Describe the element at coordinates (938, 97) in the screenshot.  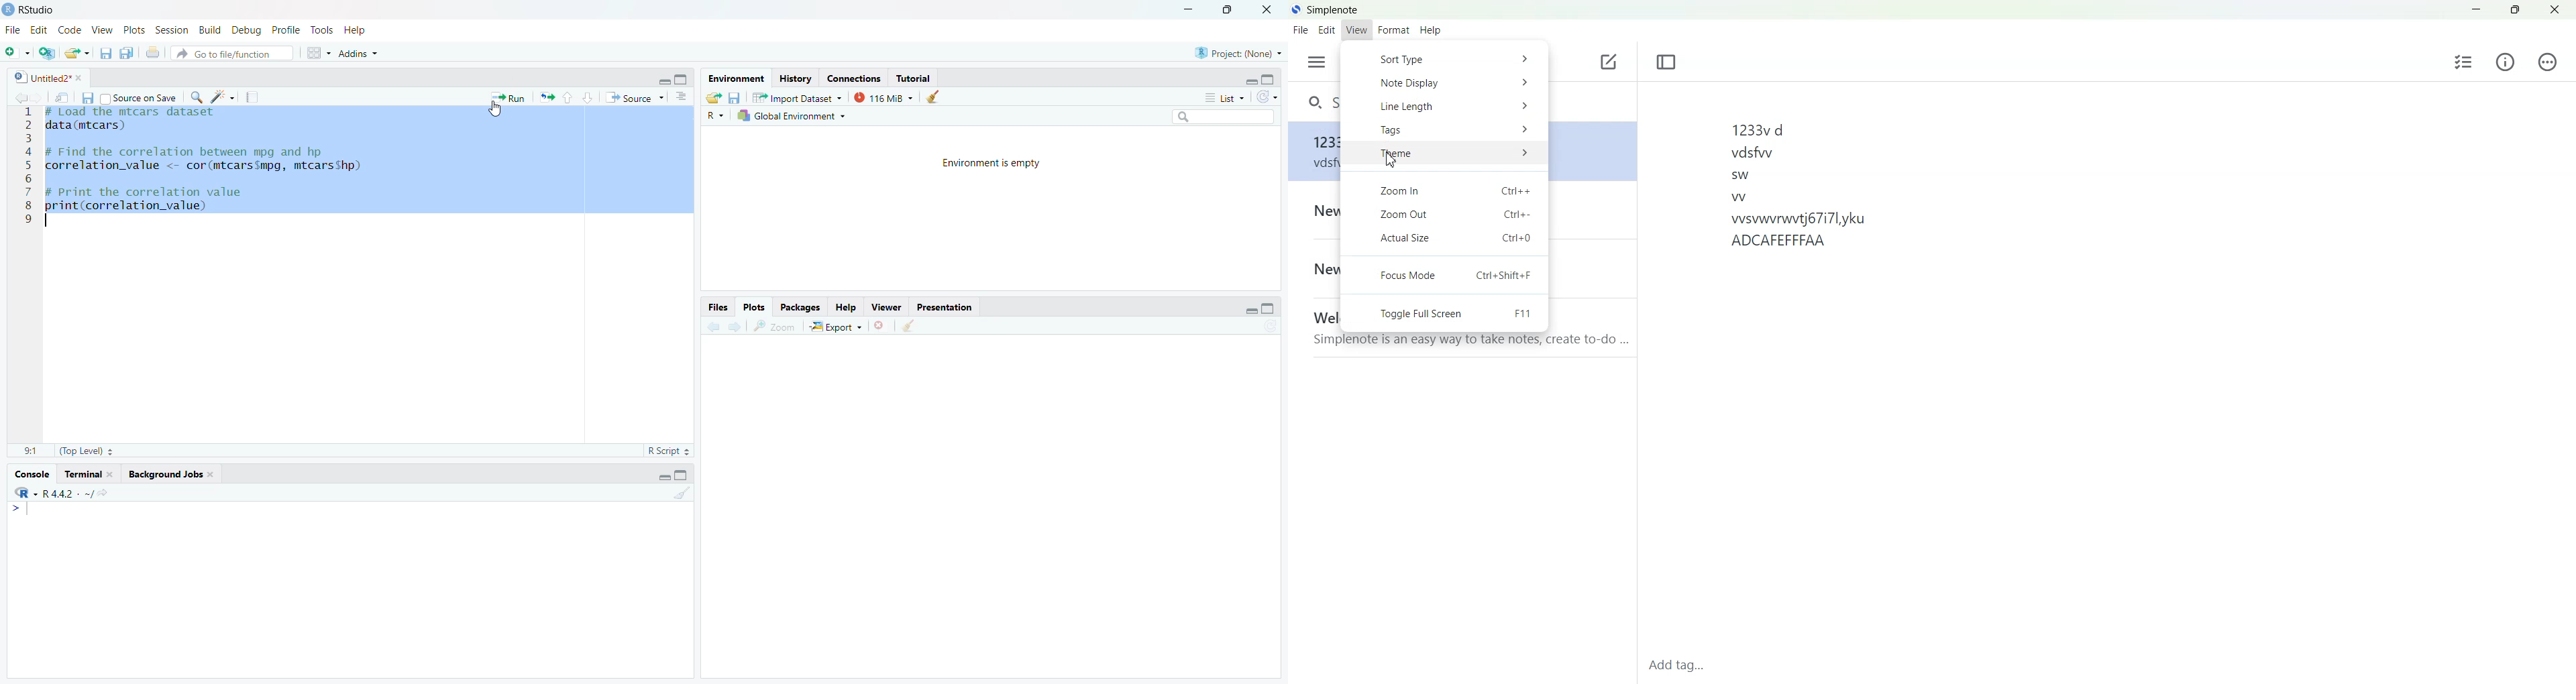
I see `Clear console (Ctrl +L)` at that location.